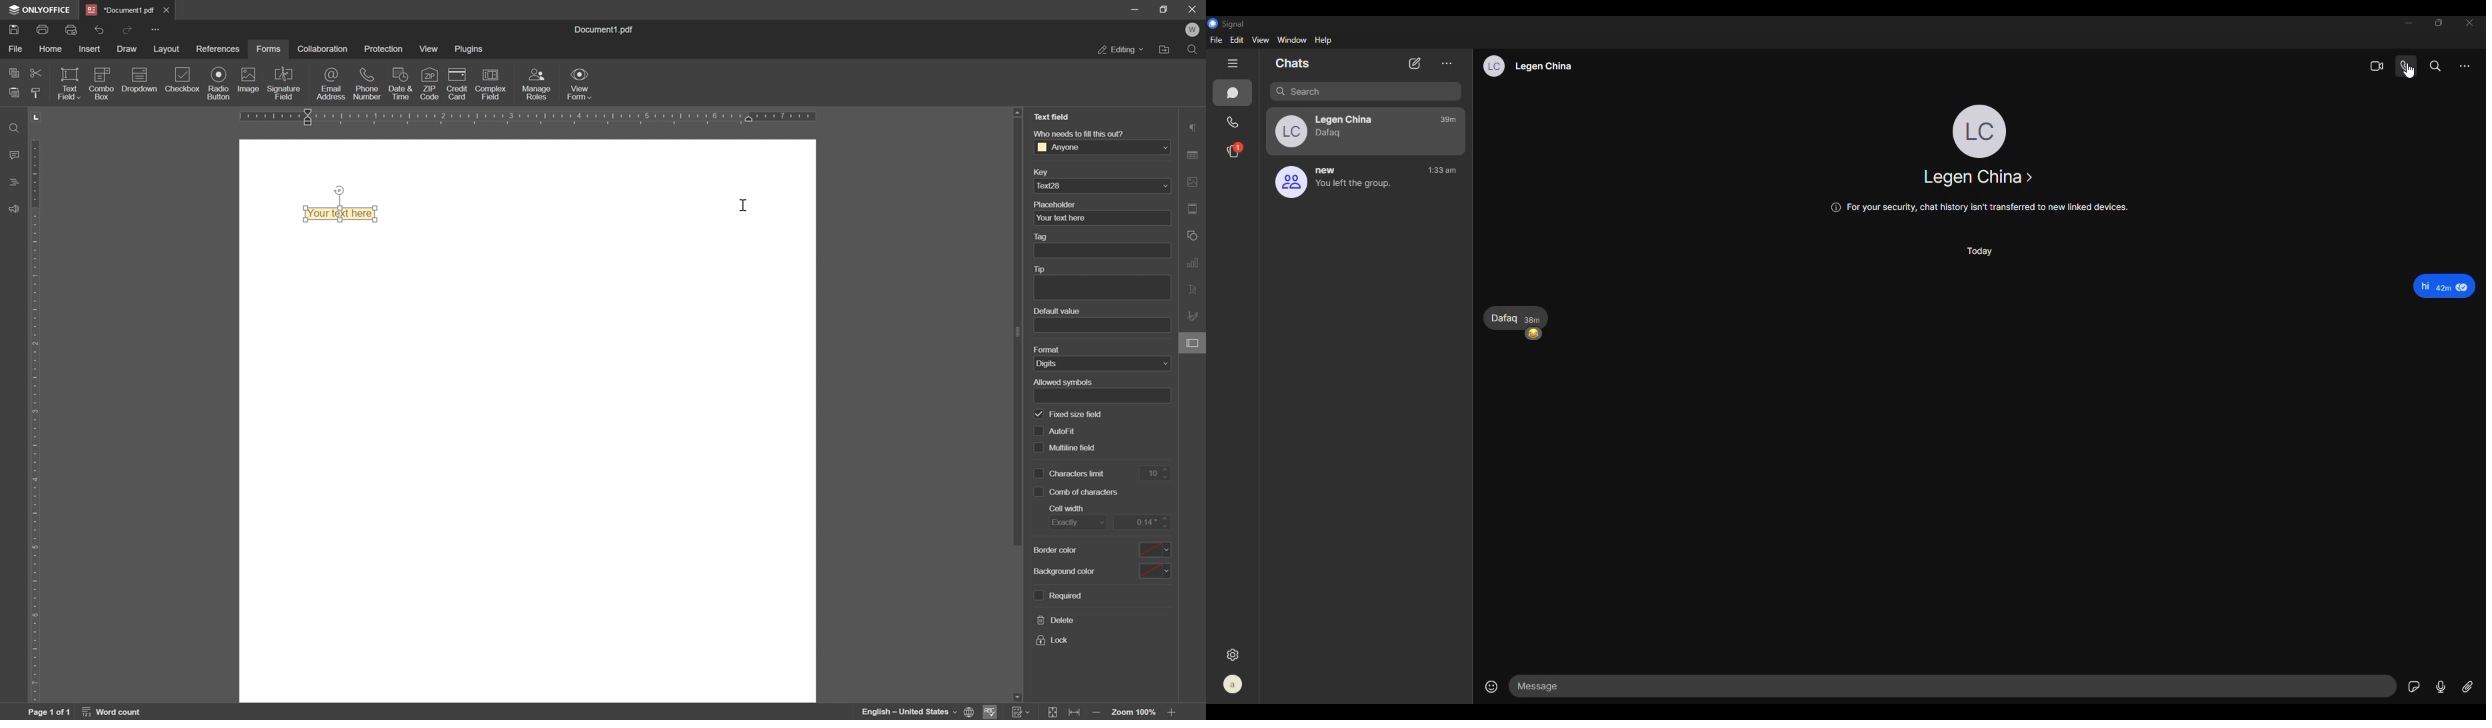 Image resolution: width=2492 pixels, height=728 pixels. What do you see at coordinates (1101, 363) in the screenshot?
I see `digits` at bounding box center [1101, 363].